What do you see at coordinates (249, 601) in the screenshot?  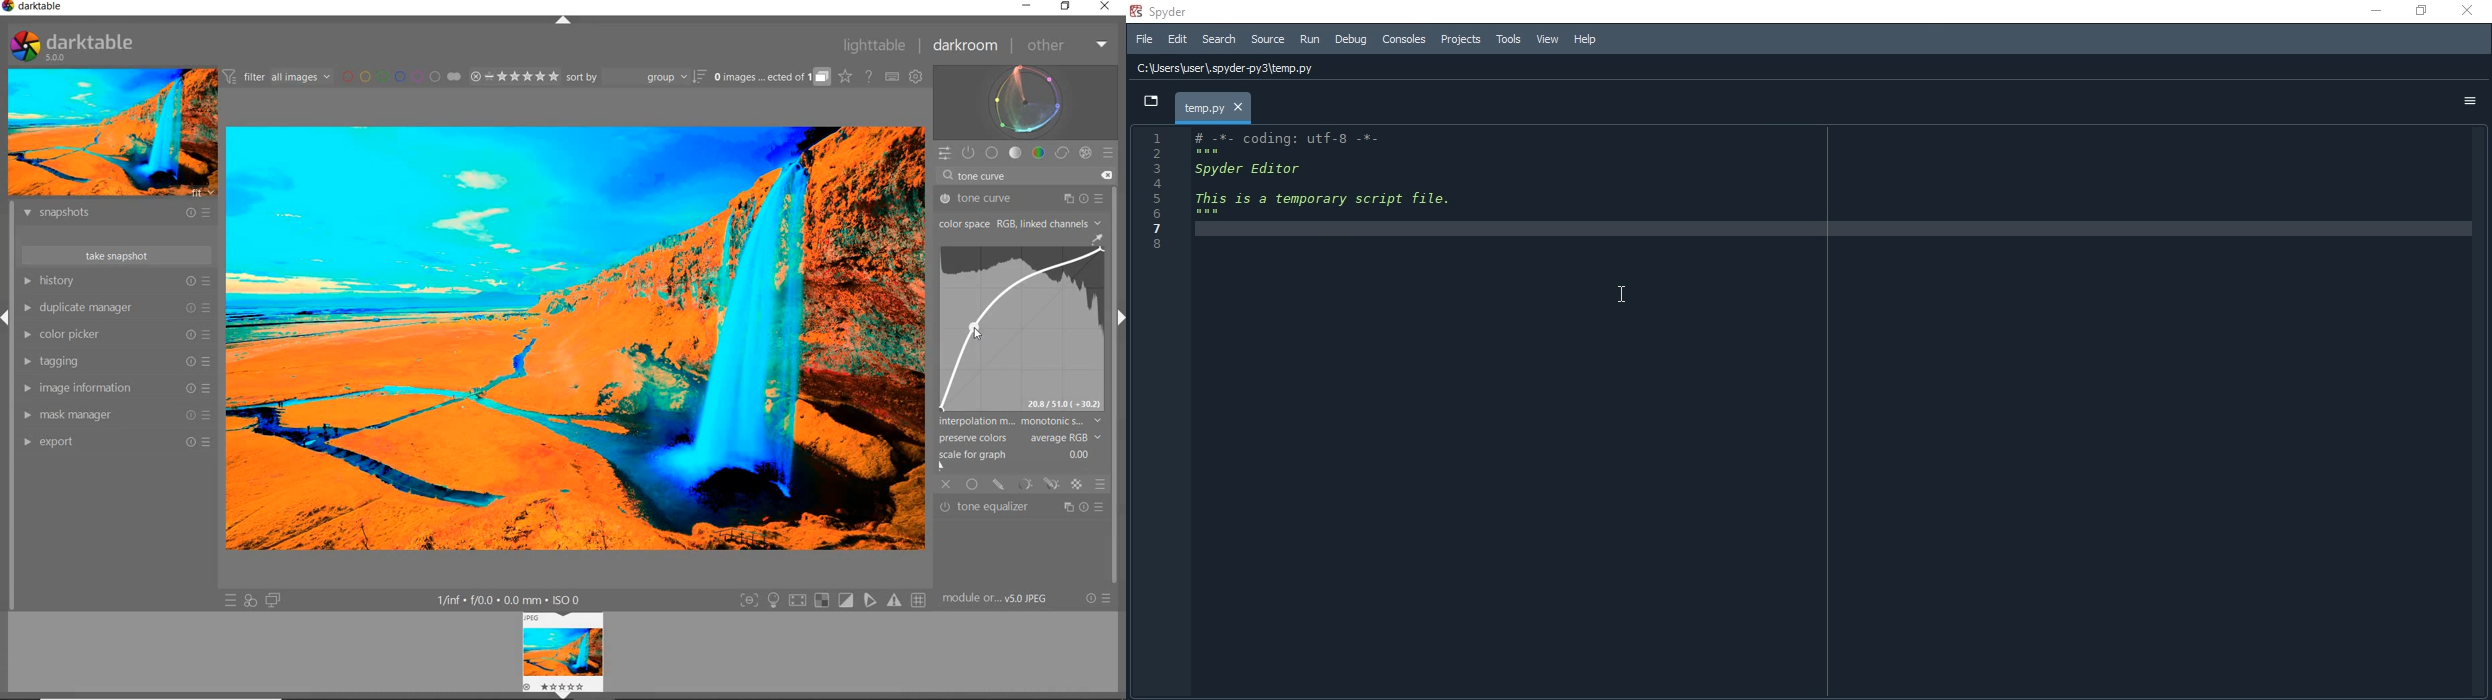 I see `QUICK ACCESS FOR APPLYING ANY OF YOUR STYLES` at bounding box center [249, 601].